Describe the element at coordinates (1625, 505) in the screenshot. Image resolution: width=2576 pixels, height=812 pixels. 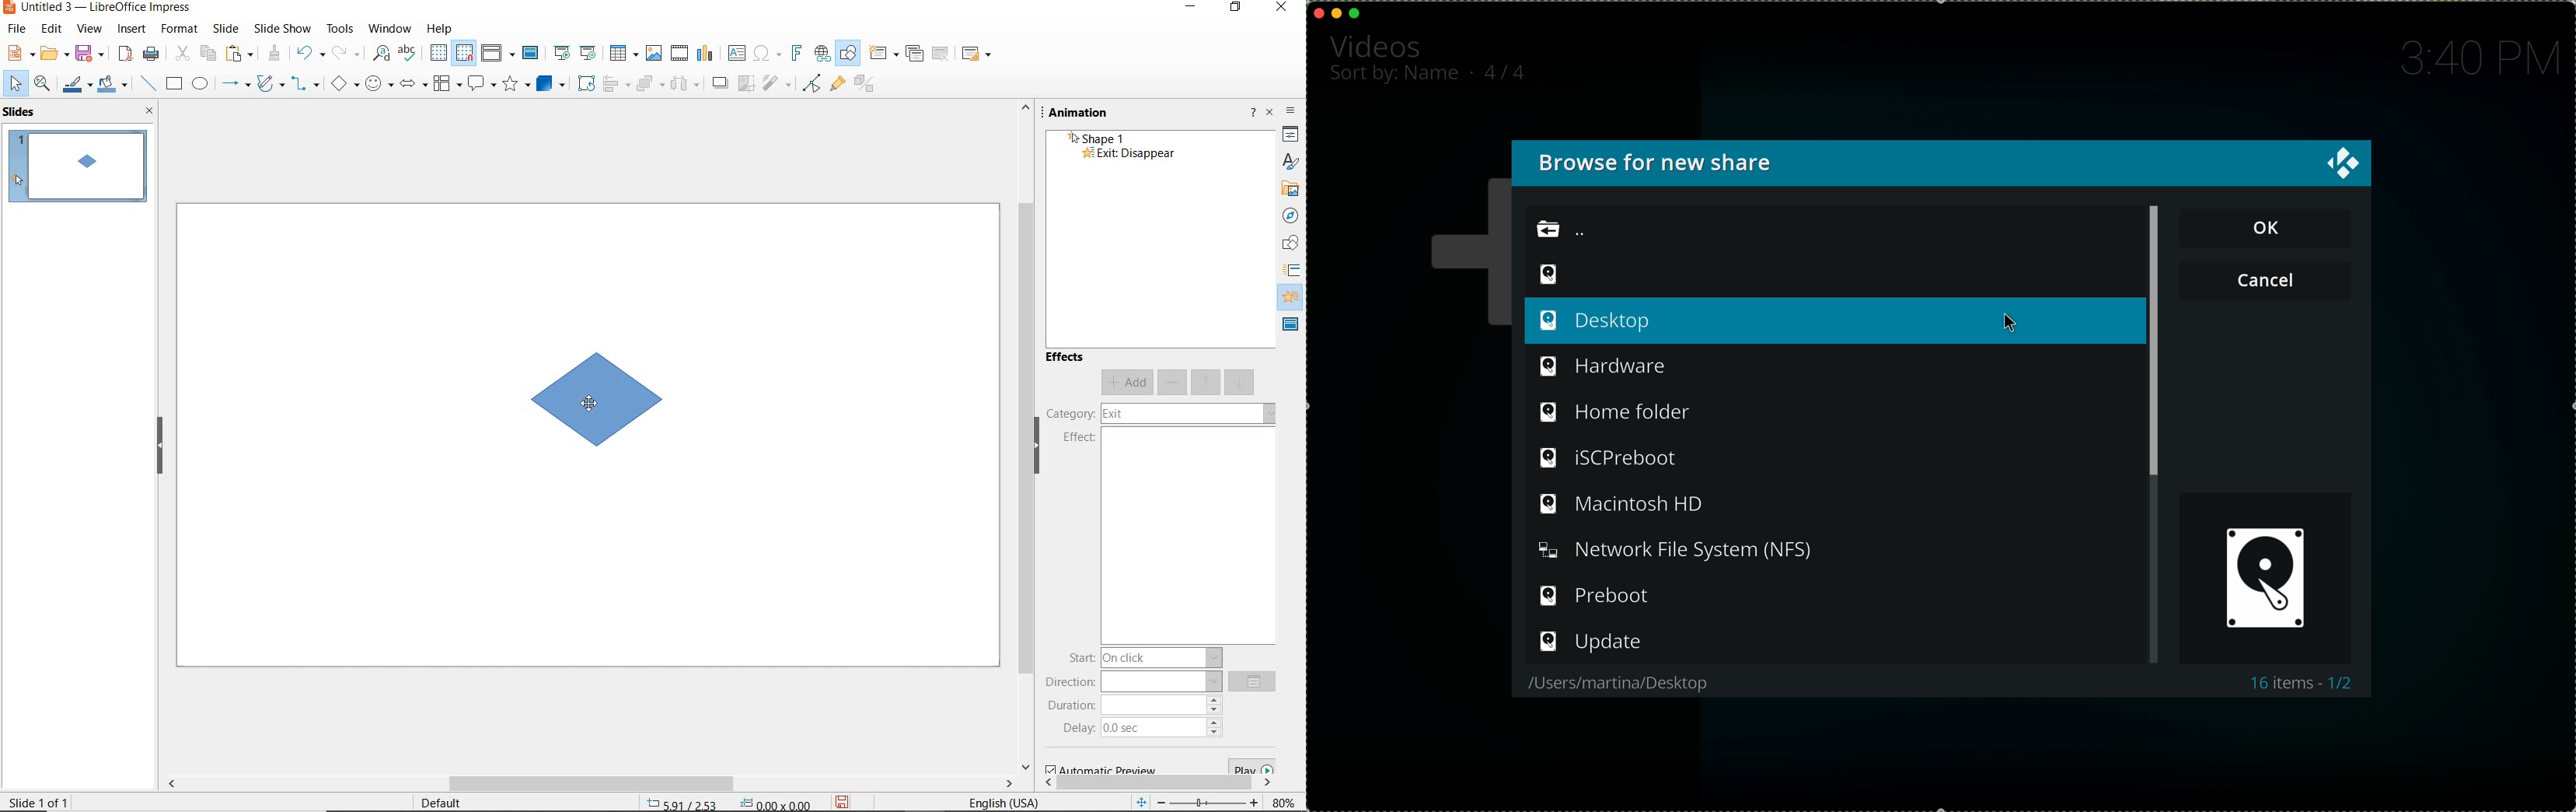
I see `Macintosh HD` at that location.